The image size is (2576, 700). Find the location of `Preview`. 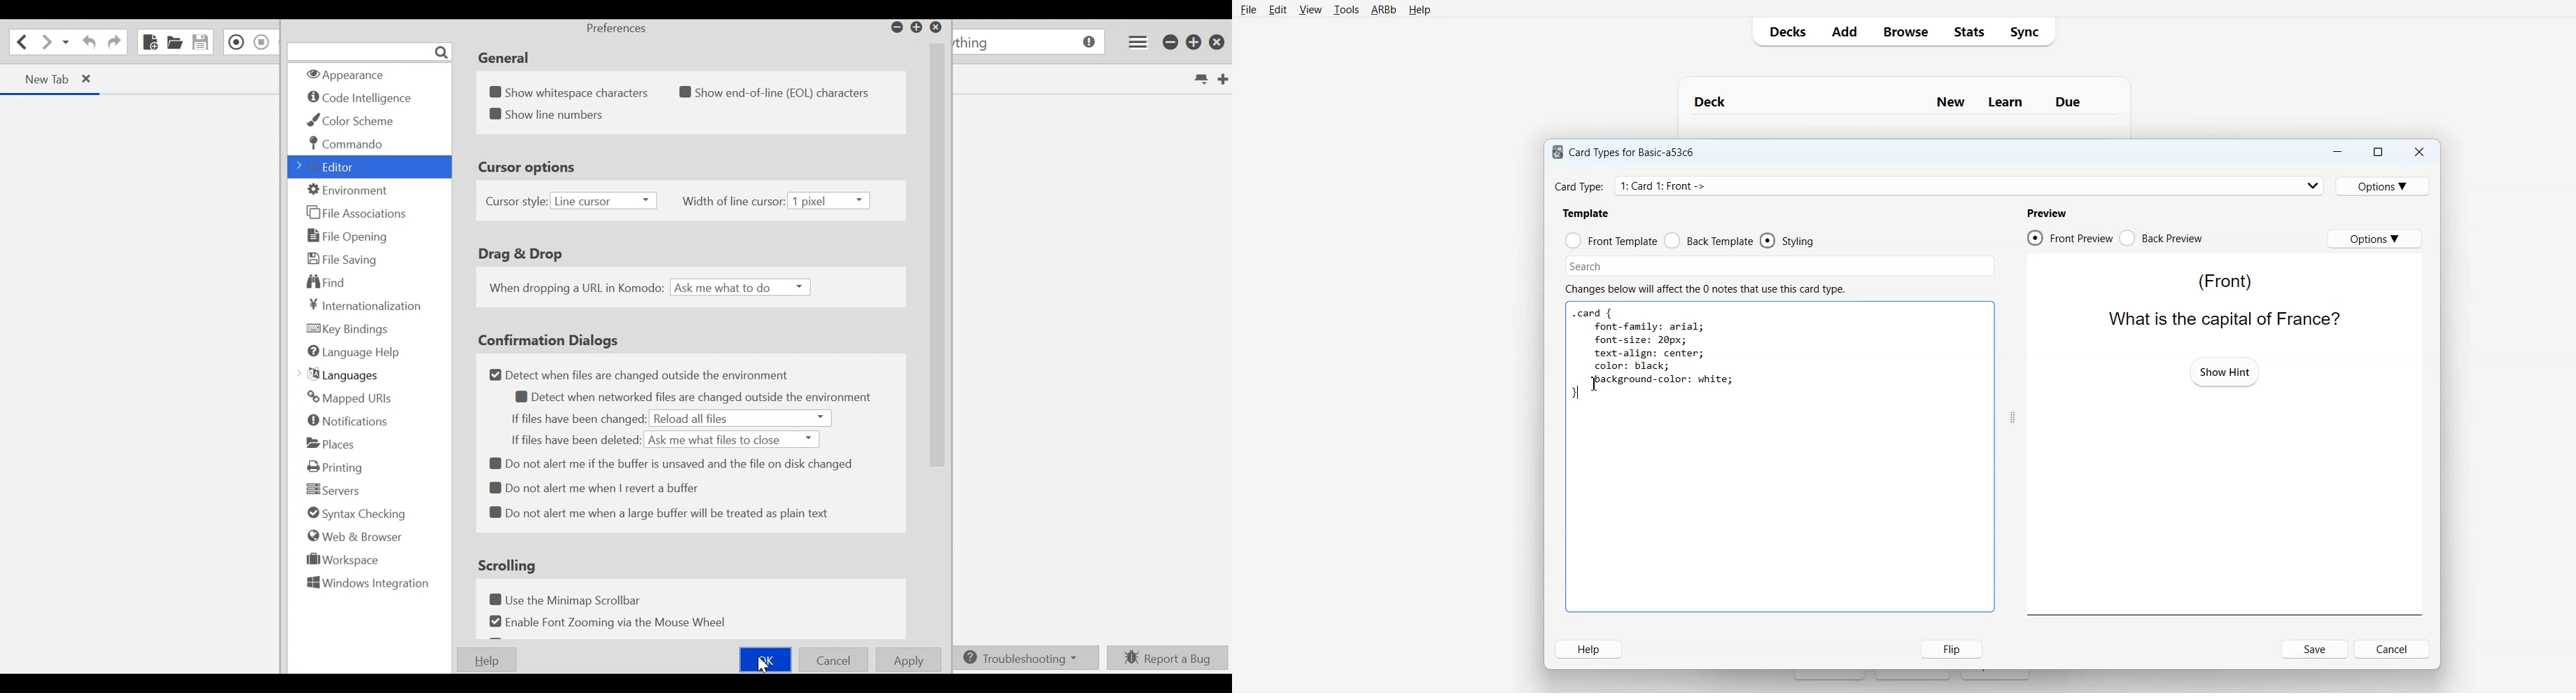

Preview is located at coordinates (2046, 213).